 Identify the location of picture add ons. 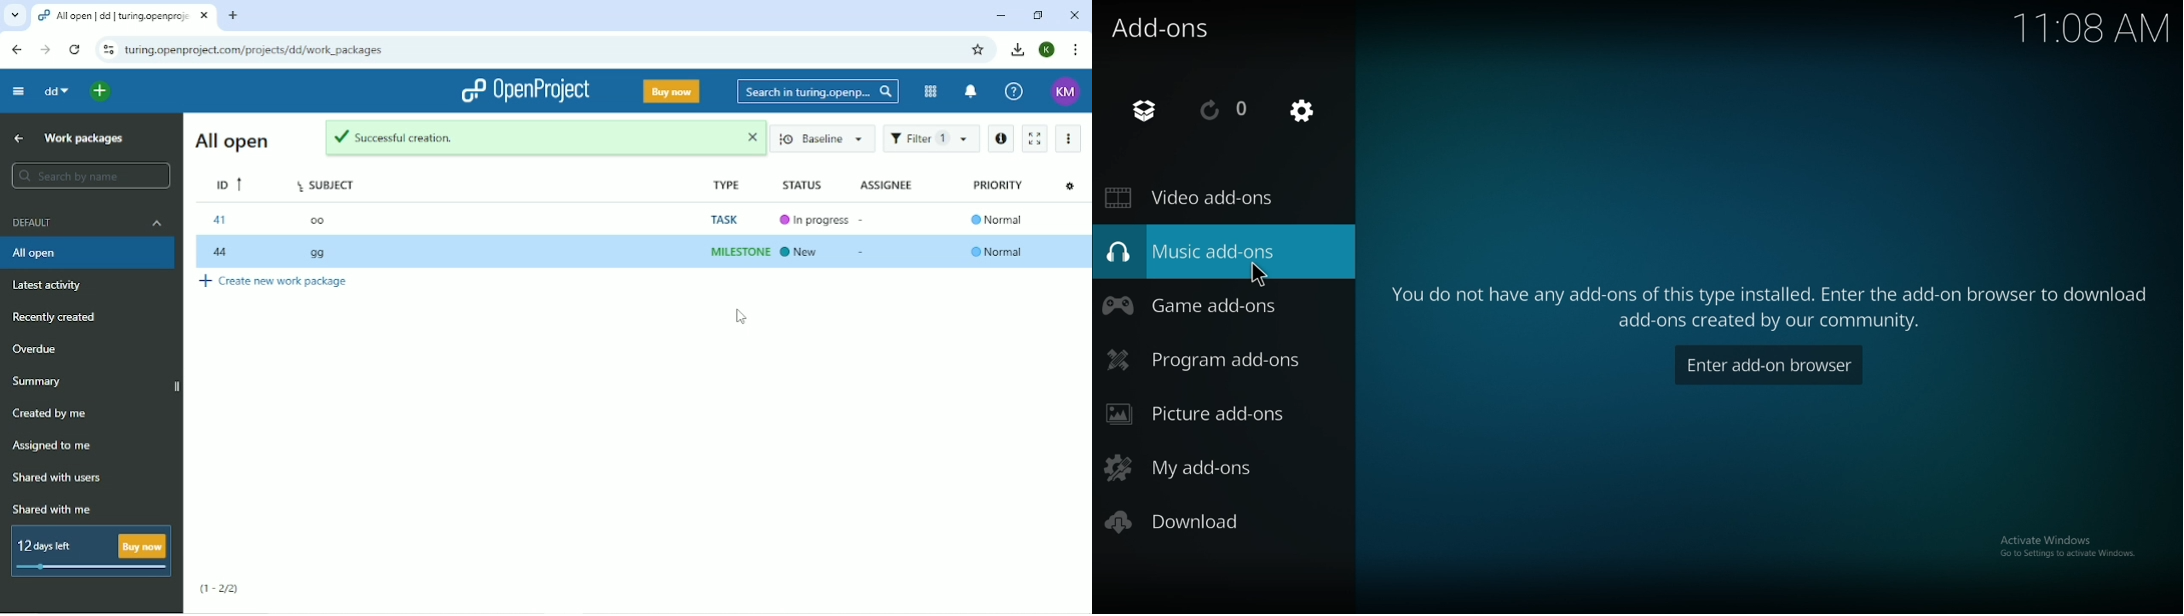
(1206, 414).